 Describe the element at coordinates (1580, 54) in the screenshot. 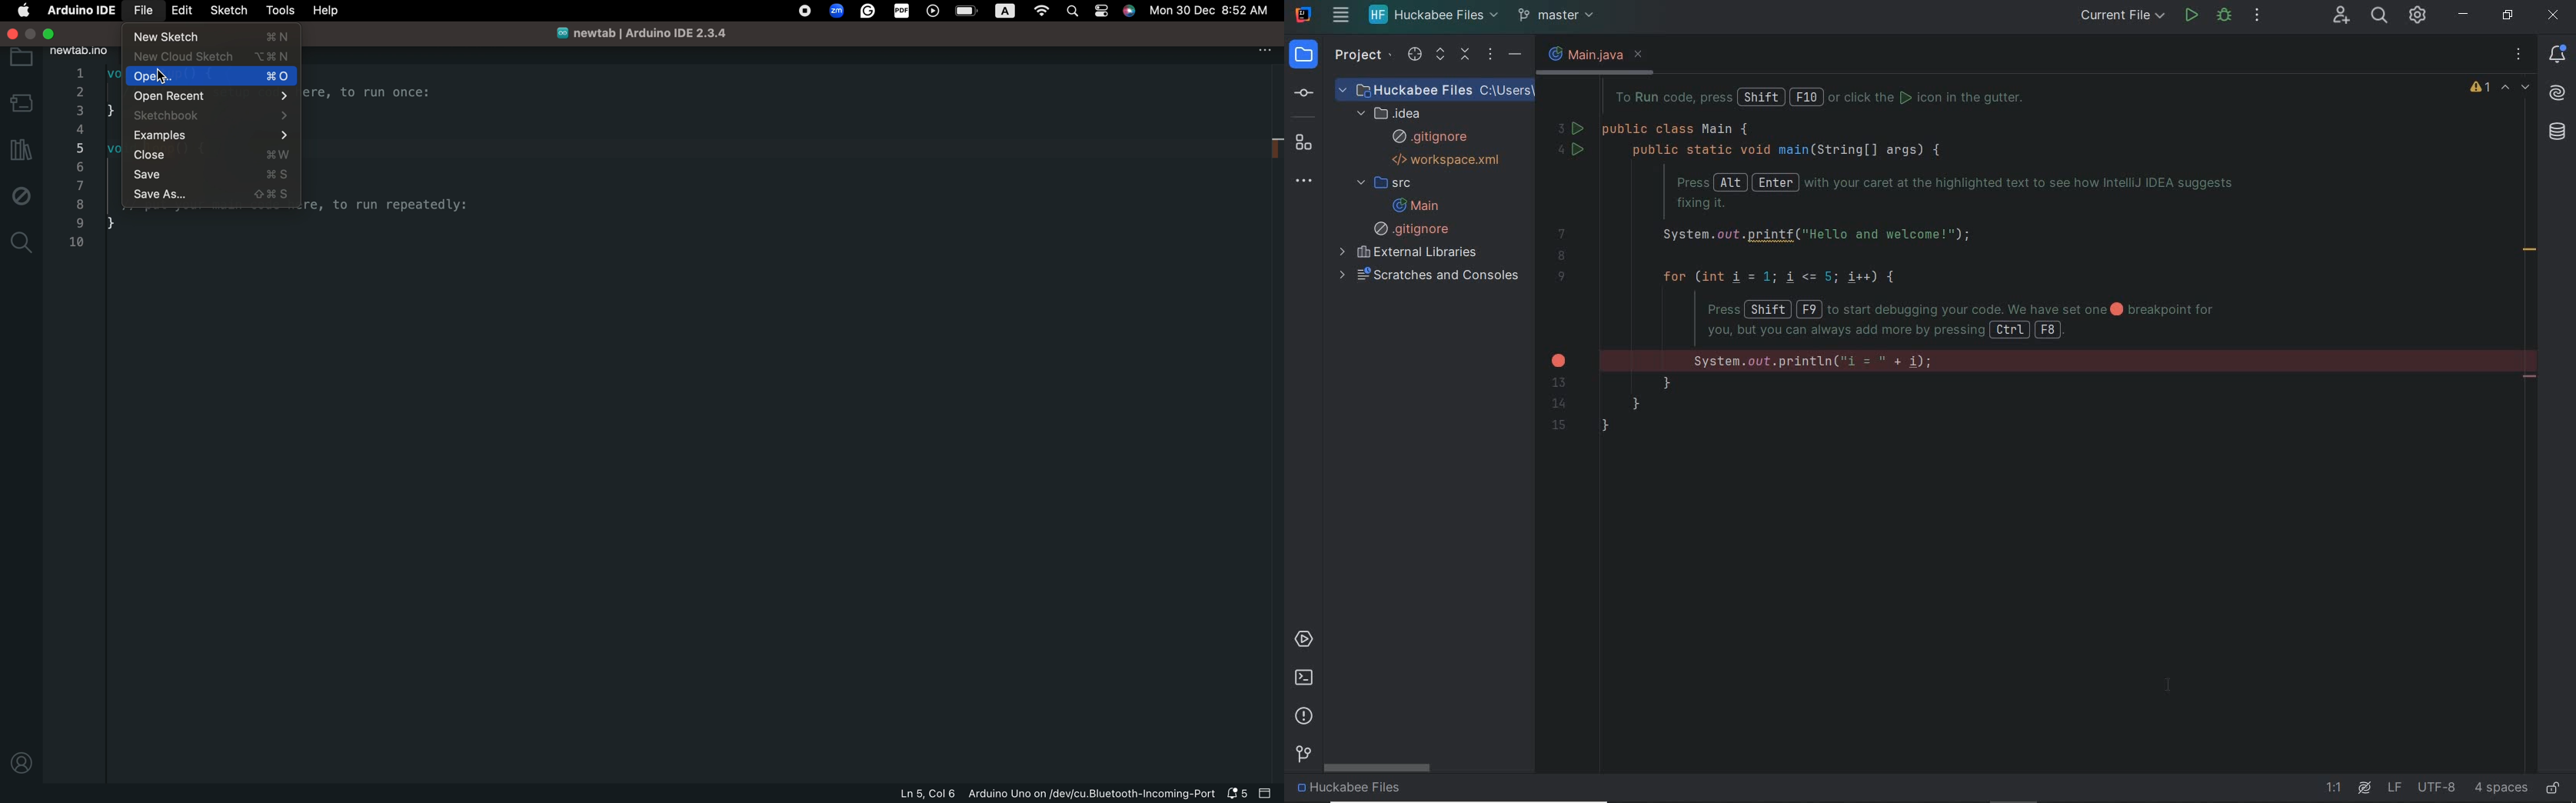

I see `main.java` at that location.